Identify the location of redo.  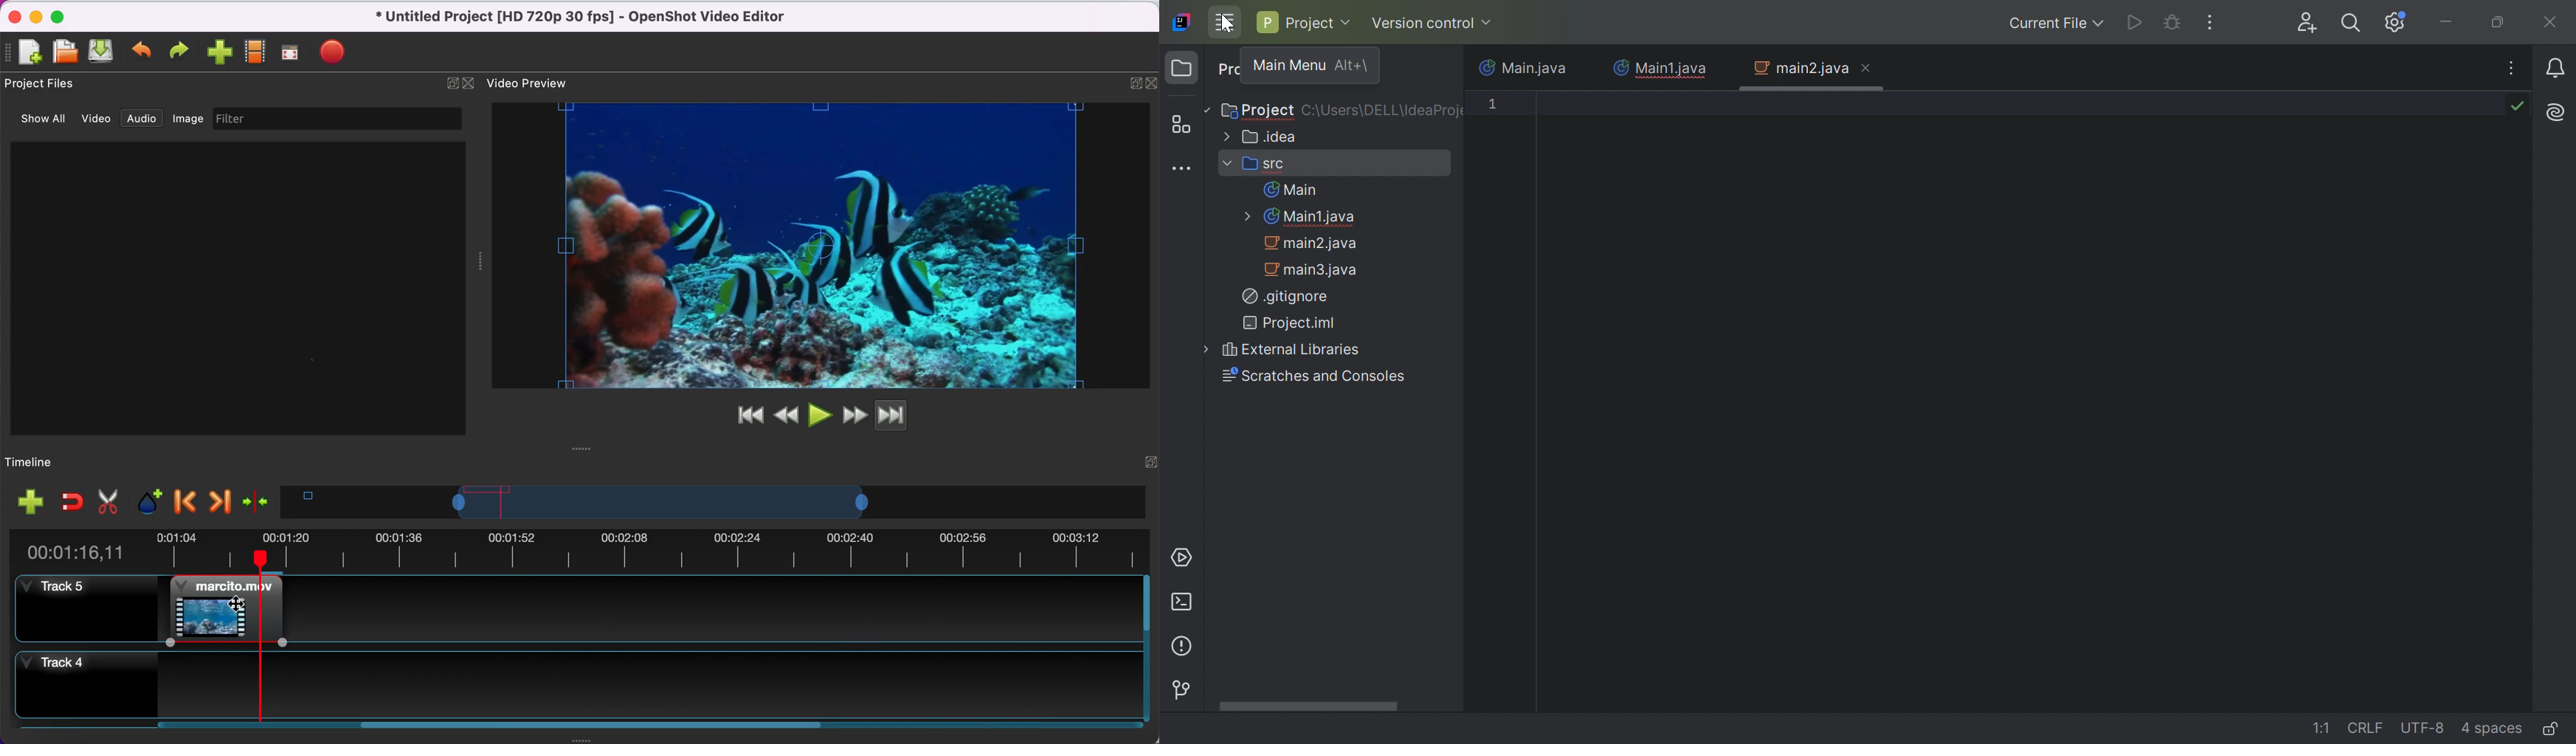
(182, 51).